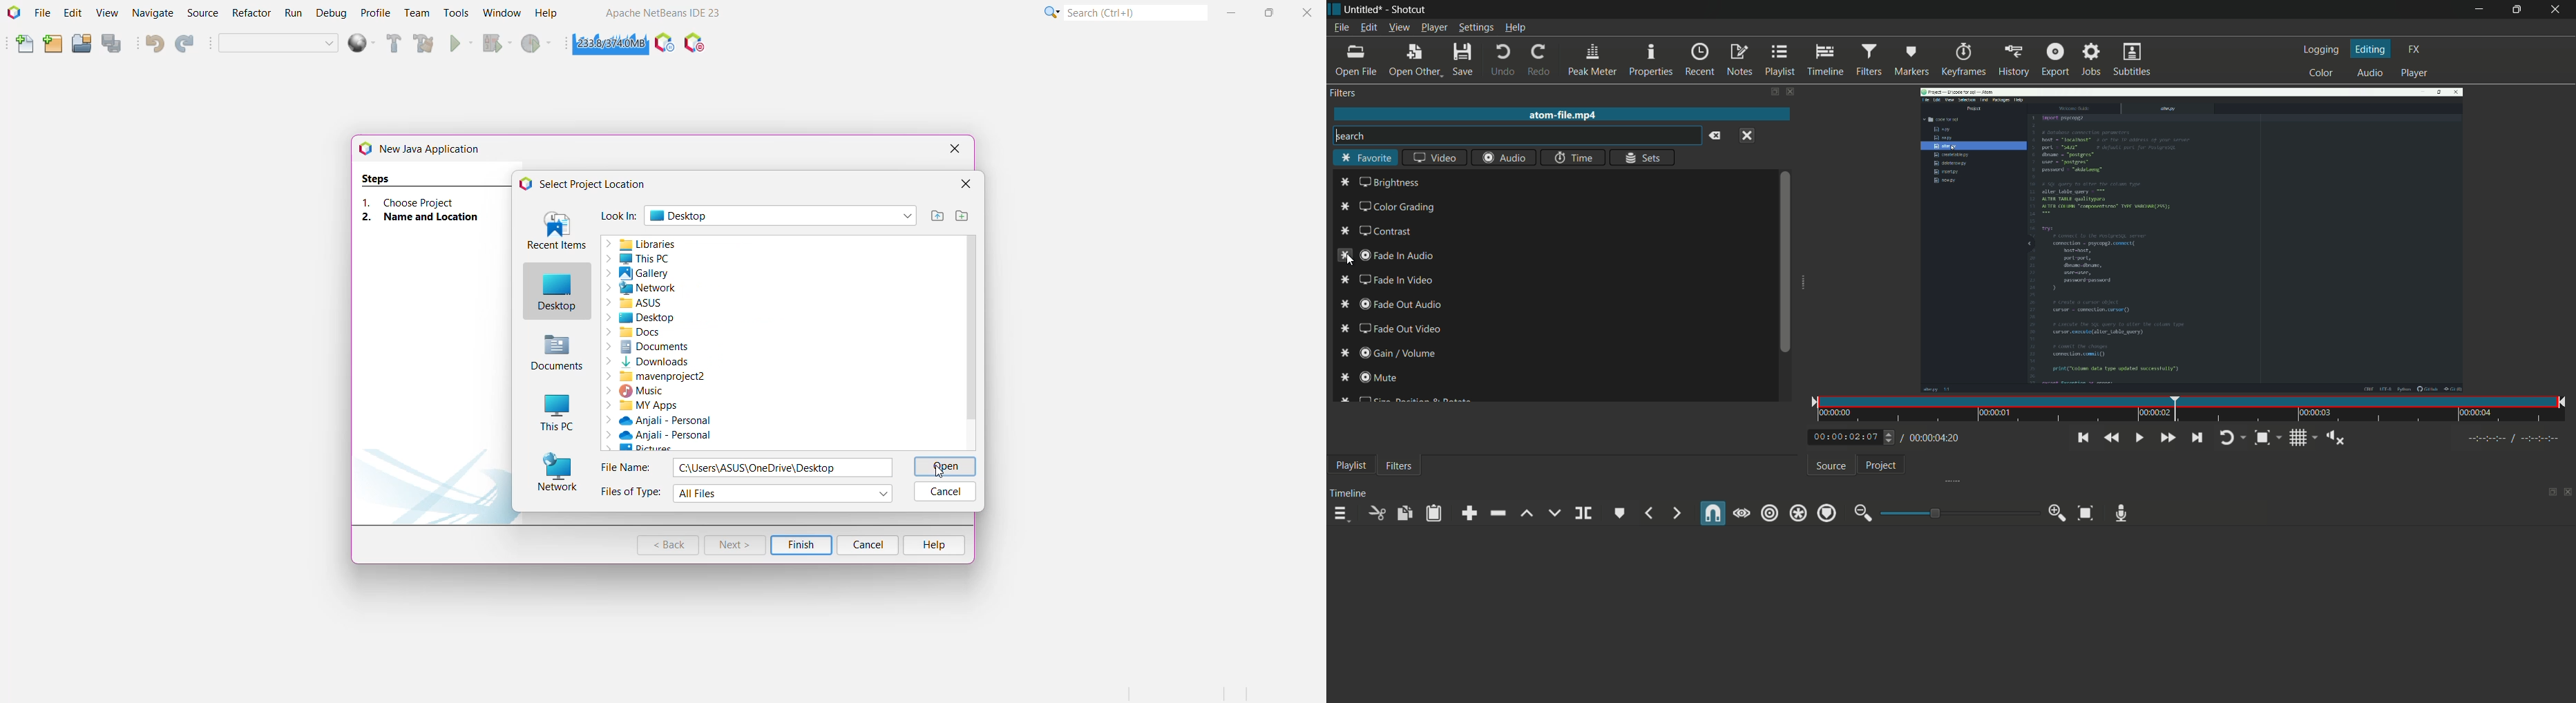 The height and width of the screenshot is (728, 2576). What do you see at coordinates (2122, 514) in the screenshot?
I see `record audio` at bounding box center [2122, 514].